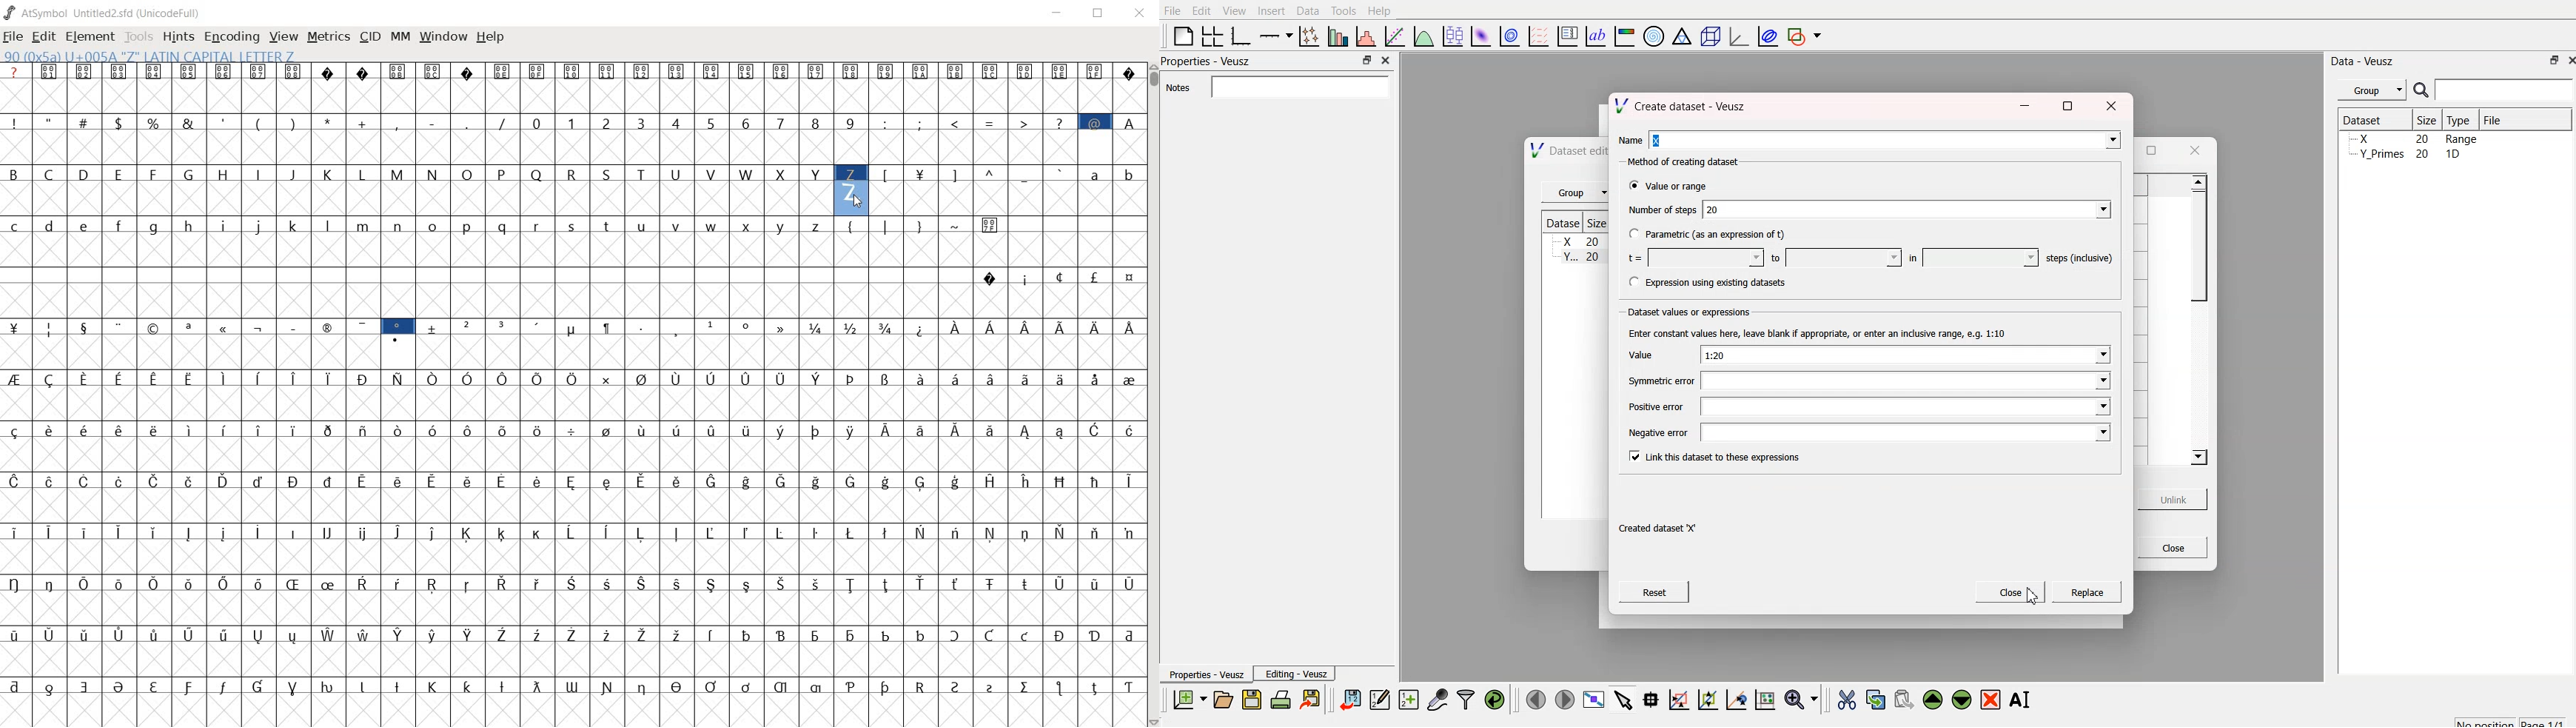  Describe the element at coordinates (1678, 699) in the screenshot. I see `draw rectangle to zoom` at that location.